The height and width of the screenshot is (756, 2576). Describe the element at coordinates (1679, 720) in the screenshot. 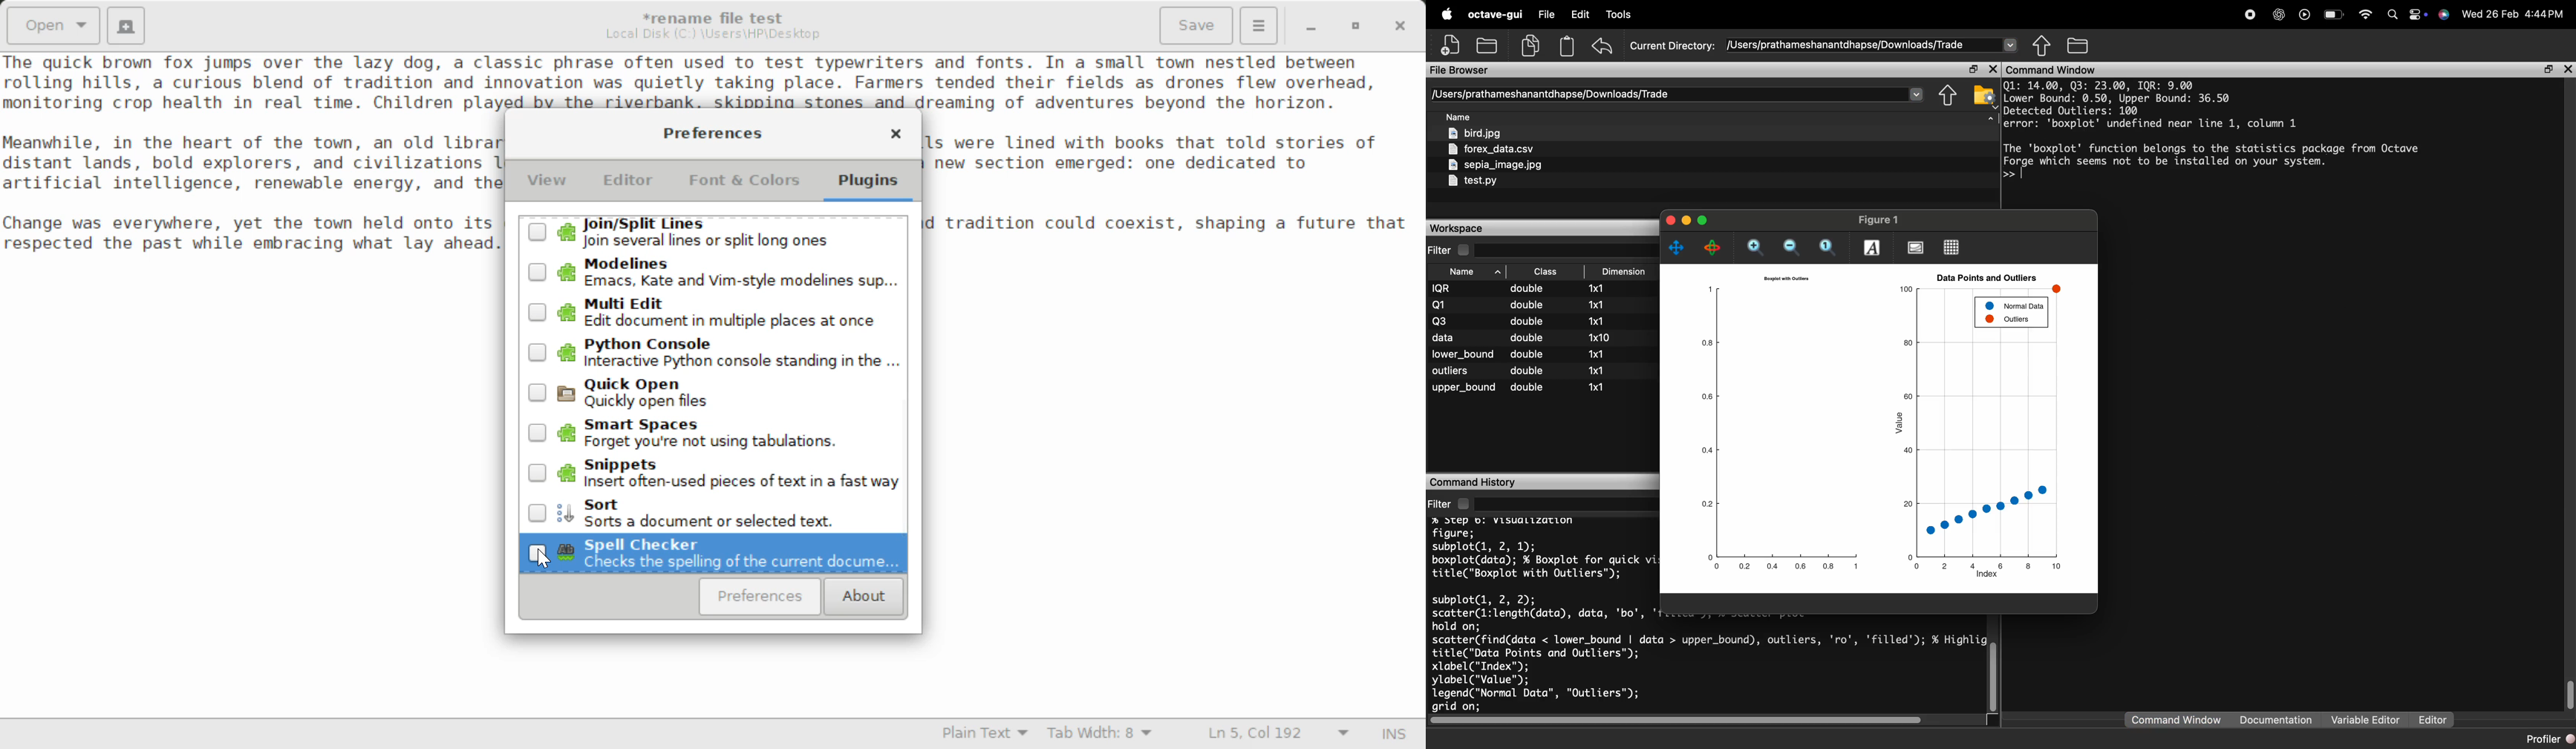

I see `scrollbar` at that location.